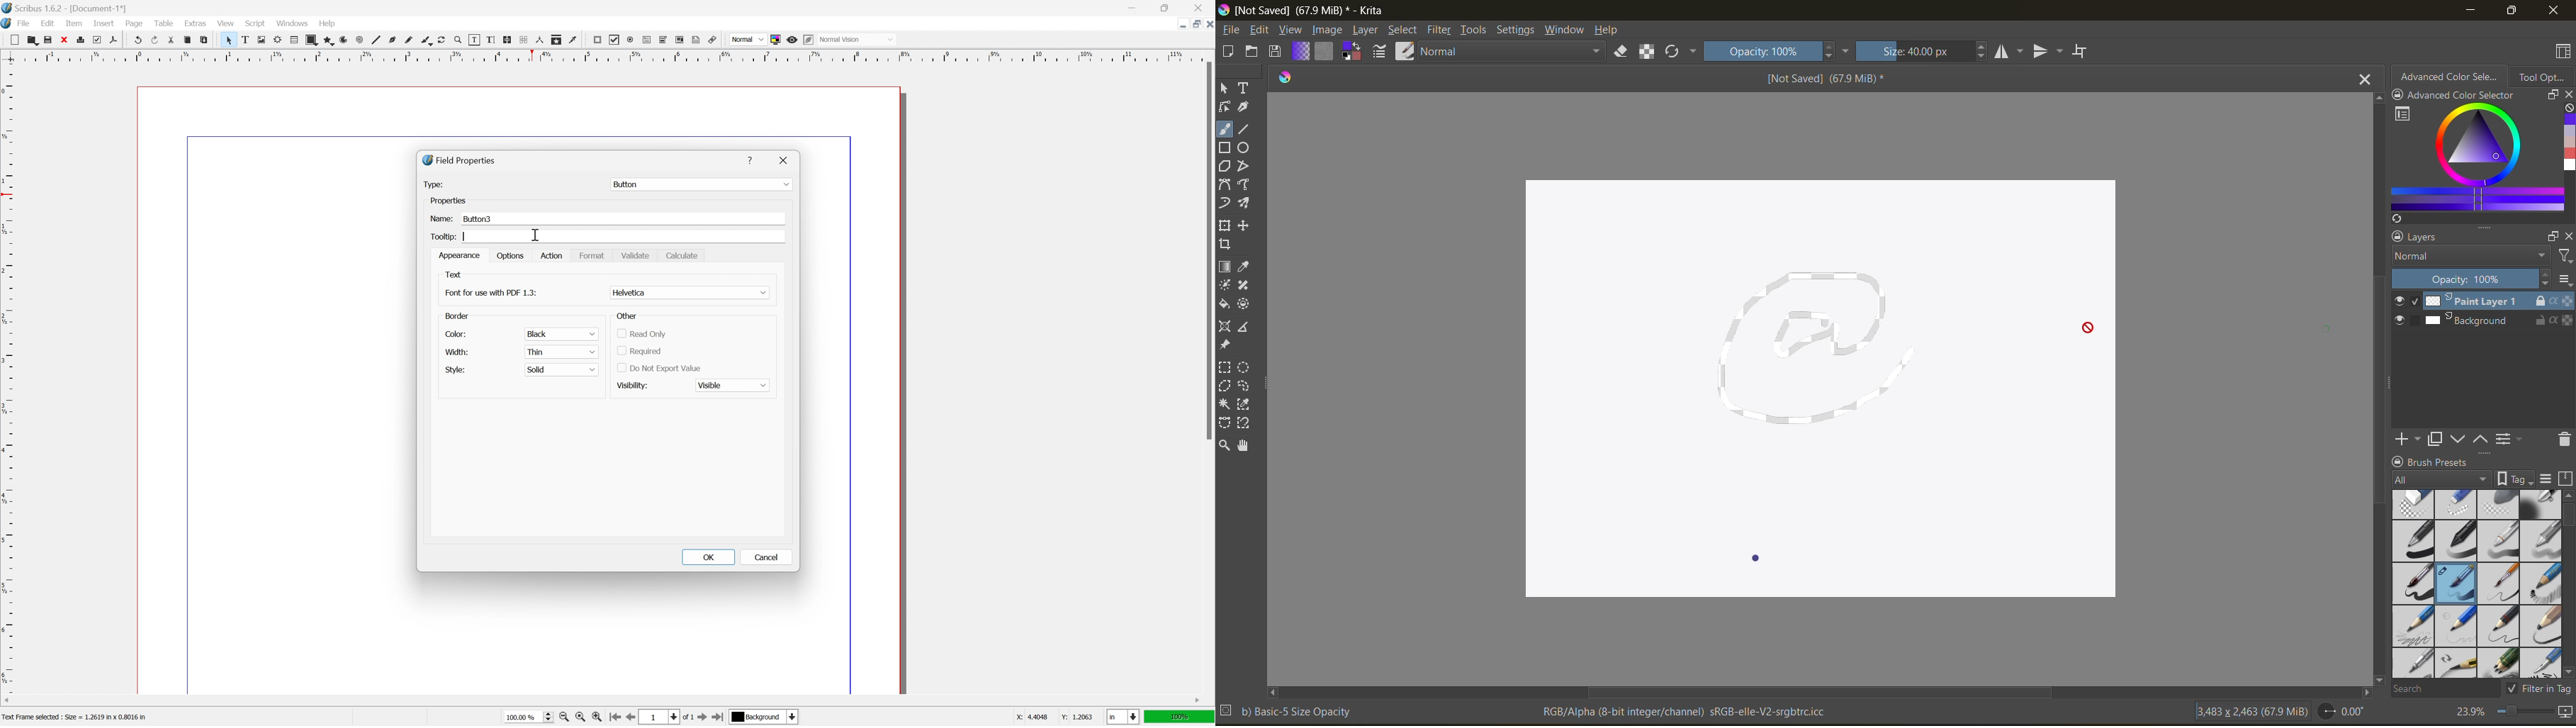 Image resolution: width=2576 pixels, height=728 pixels. What do you see at coordinates (664, 39) in the screenshot?
I see `pdf combo box` at bounding box center [664, 39].